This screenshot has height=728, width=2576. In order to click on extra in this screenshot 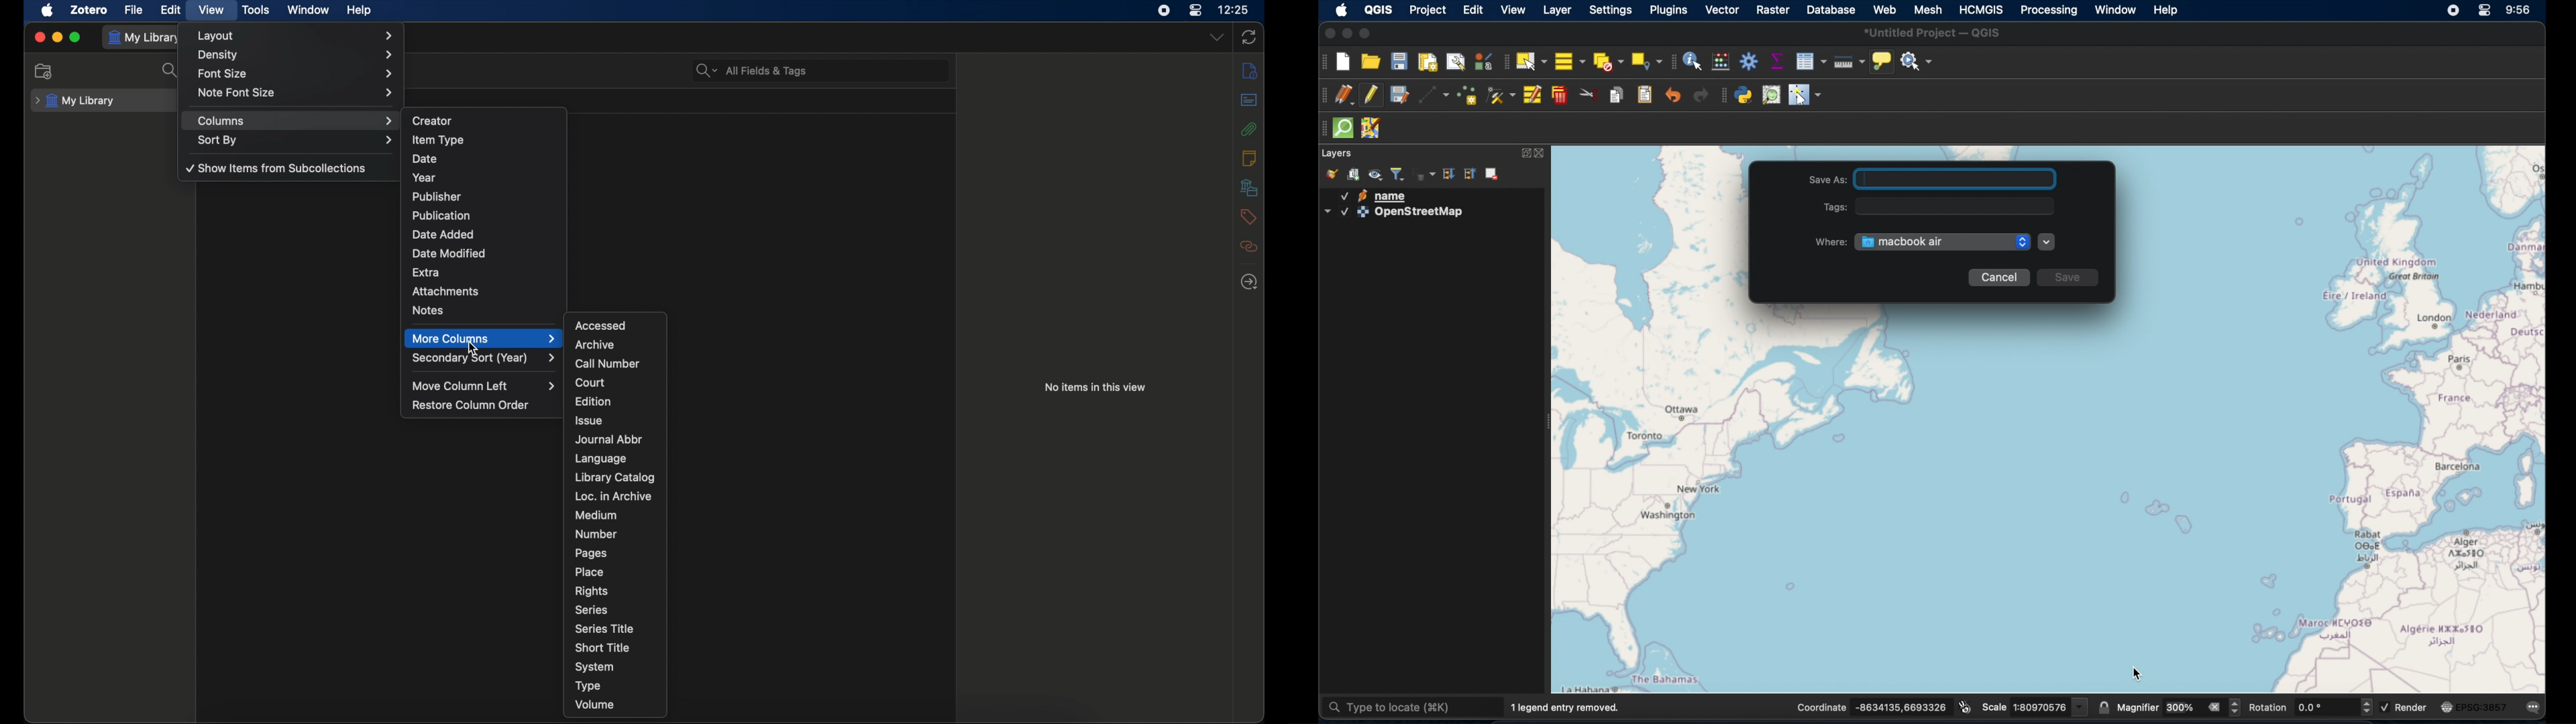, I will do `click(427, 273)`.